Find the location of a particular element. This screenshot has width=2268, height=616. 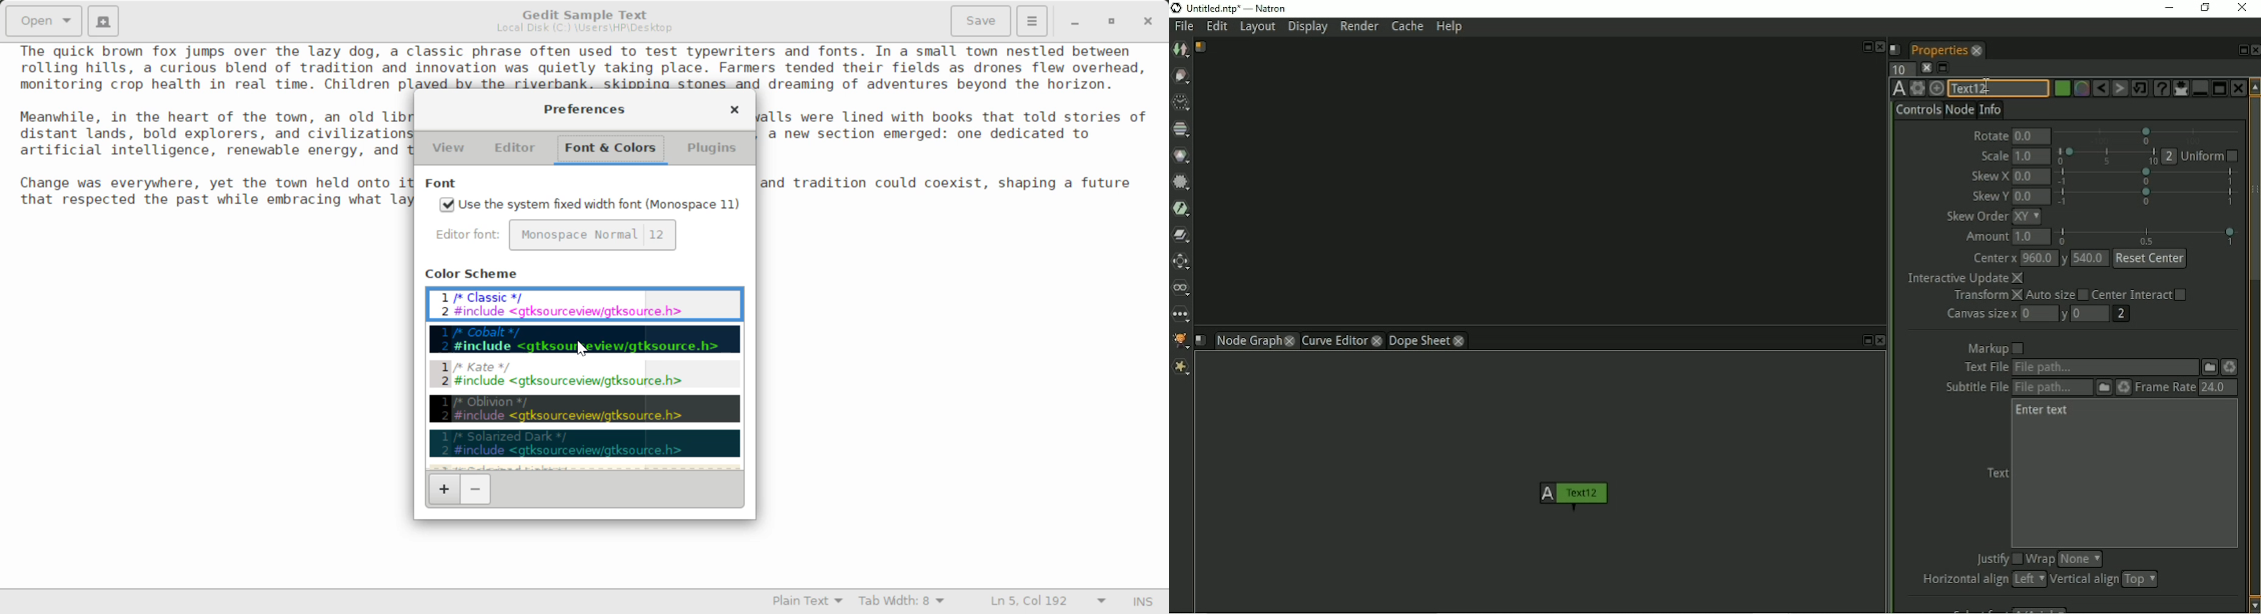

Cursor on Cobalt Scheme is located at coordinates (581, 345).